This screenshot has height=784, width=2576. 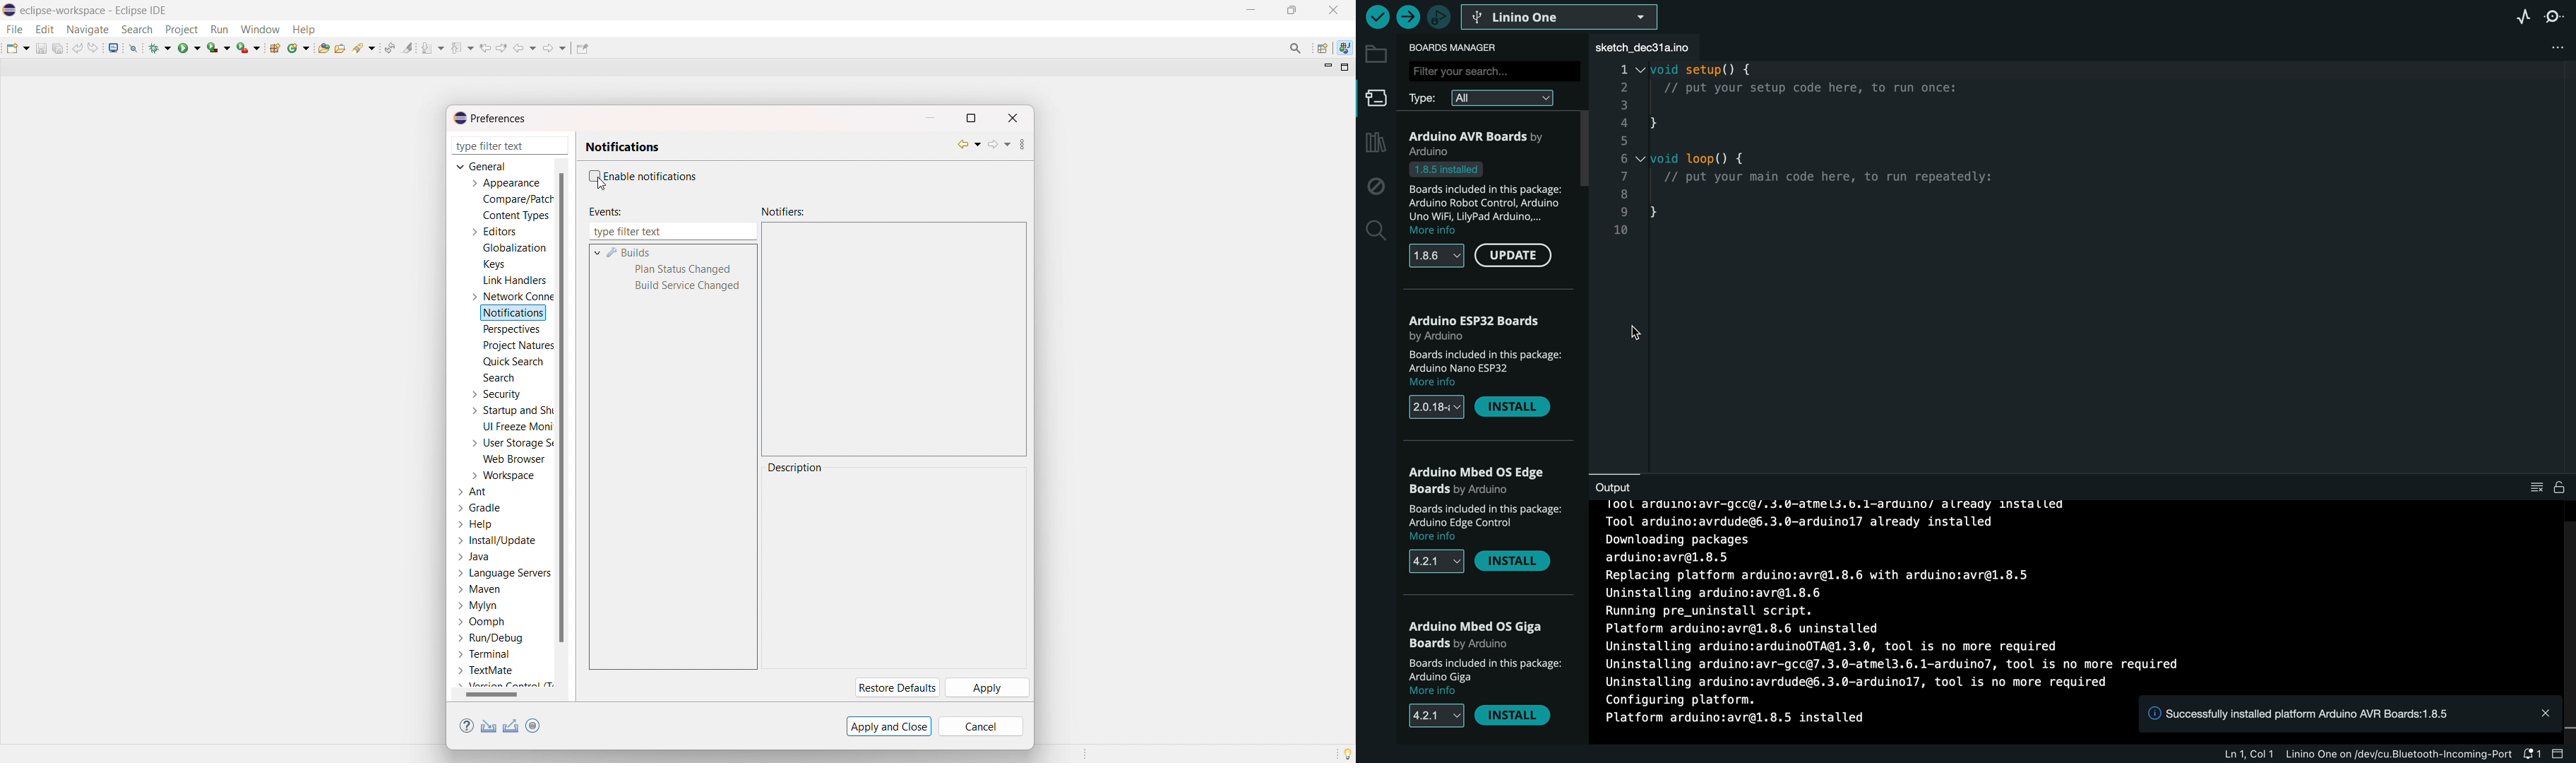 What do you see at coordinates (518, 427) in the screenshot?
I see `UI freeze monitoring` at bounding box center [518, 427].